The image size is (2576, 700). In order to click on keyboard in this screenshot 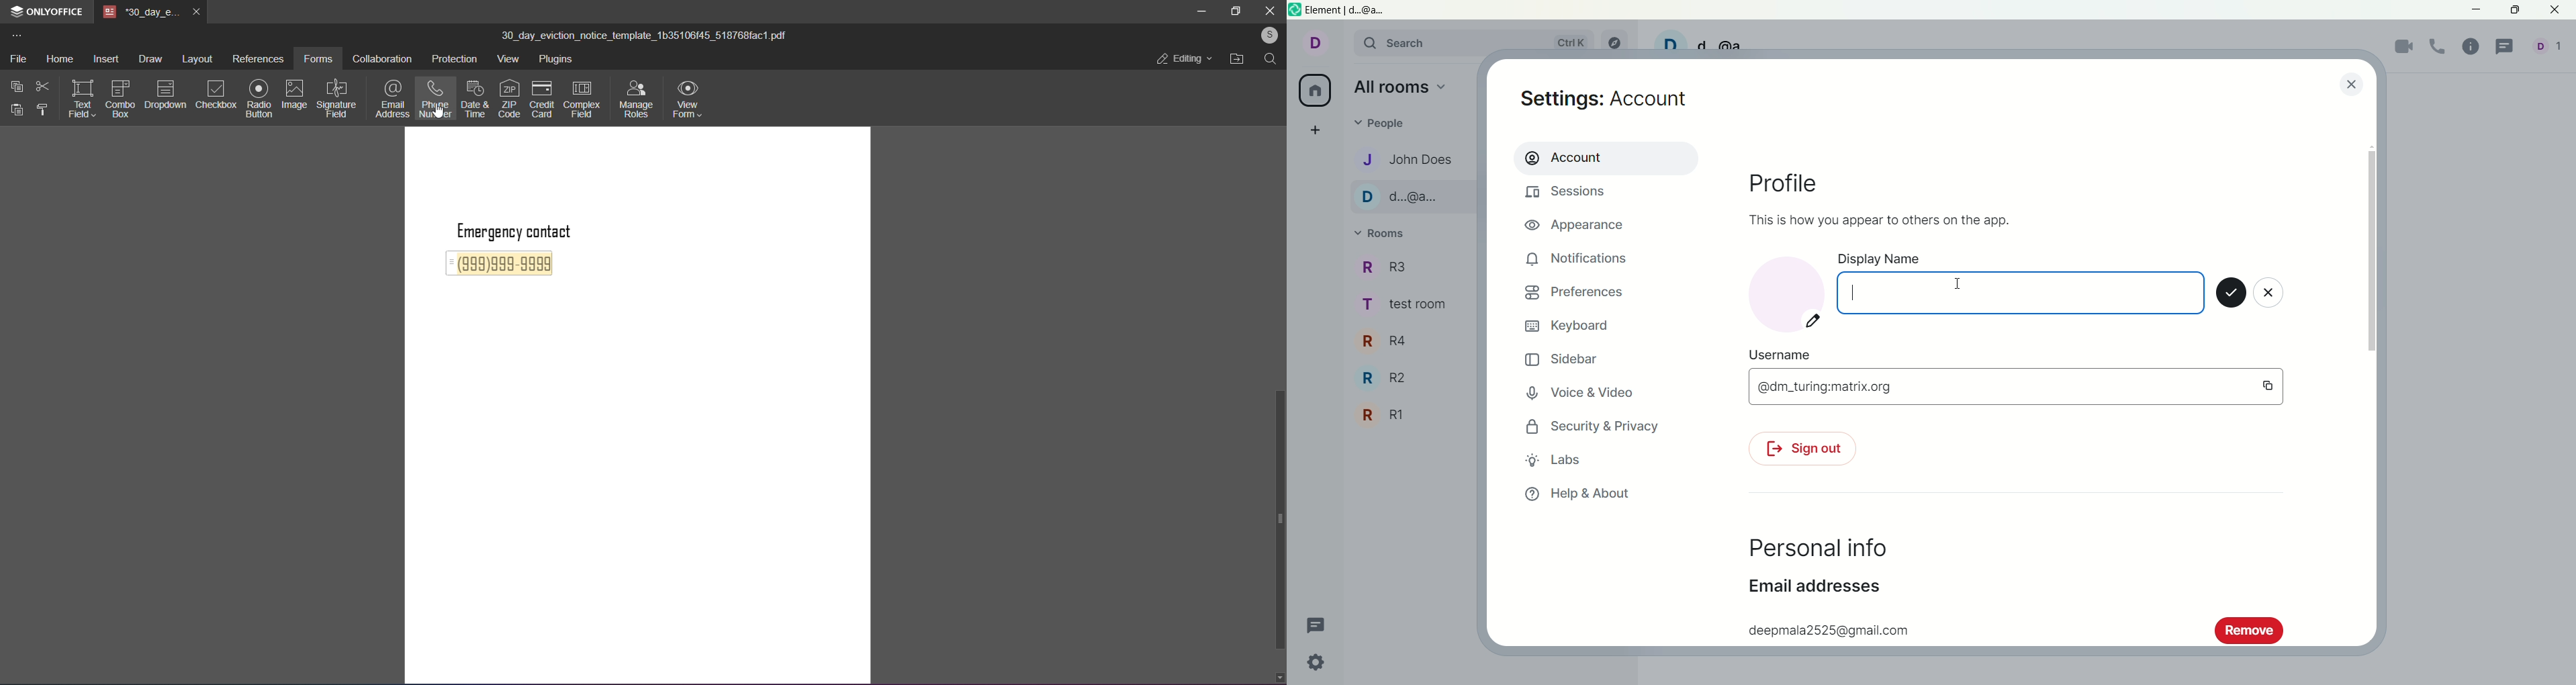, I will do `click(1571, 326)`.